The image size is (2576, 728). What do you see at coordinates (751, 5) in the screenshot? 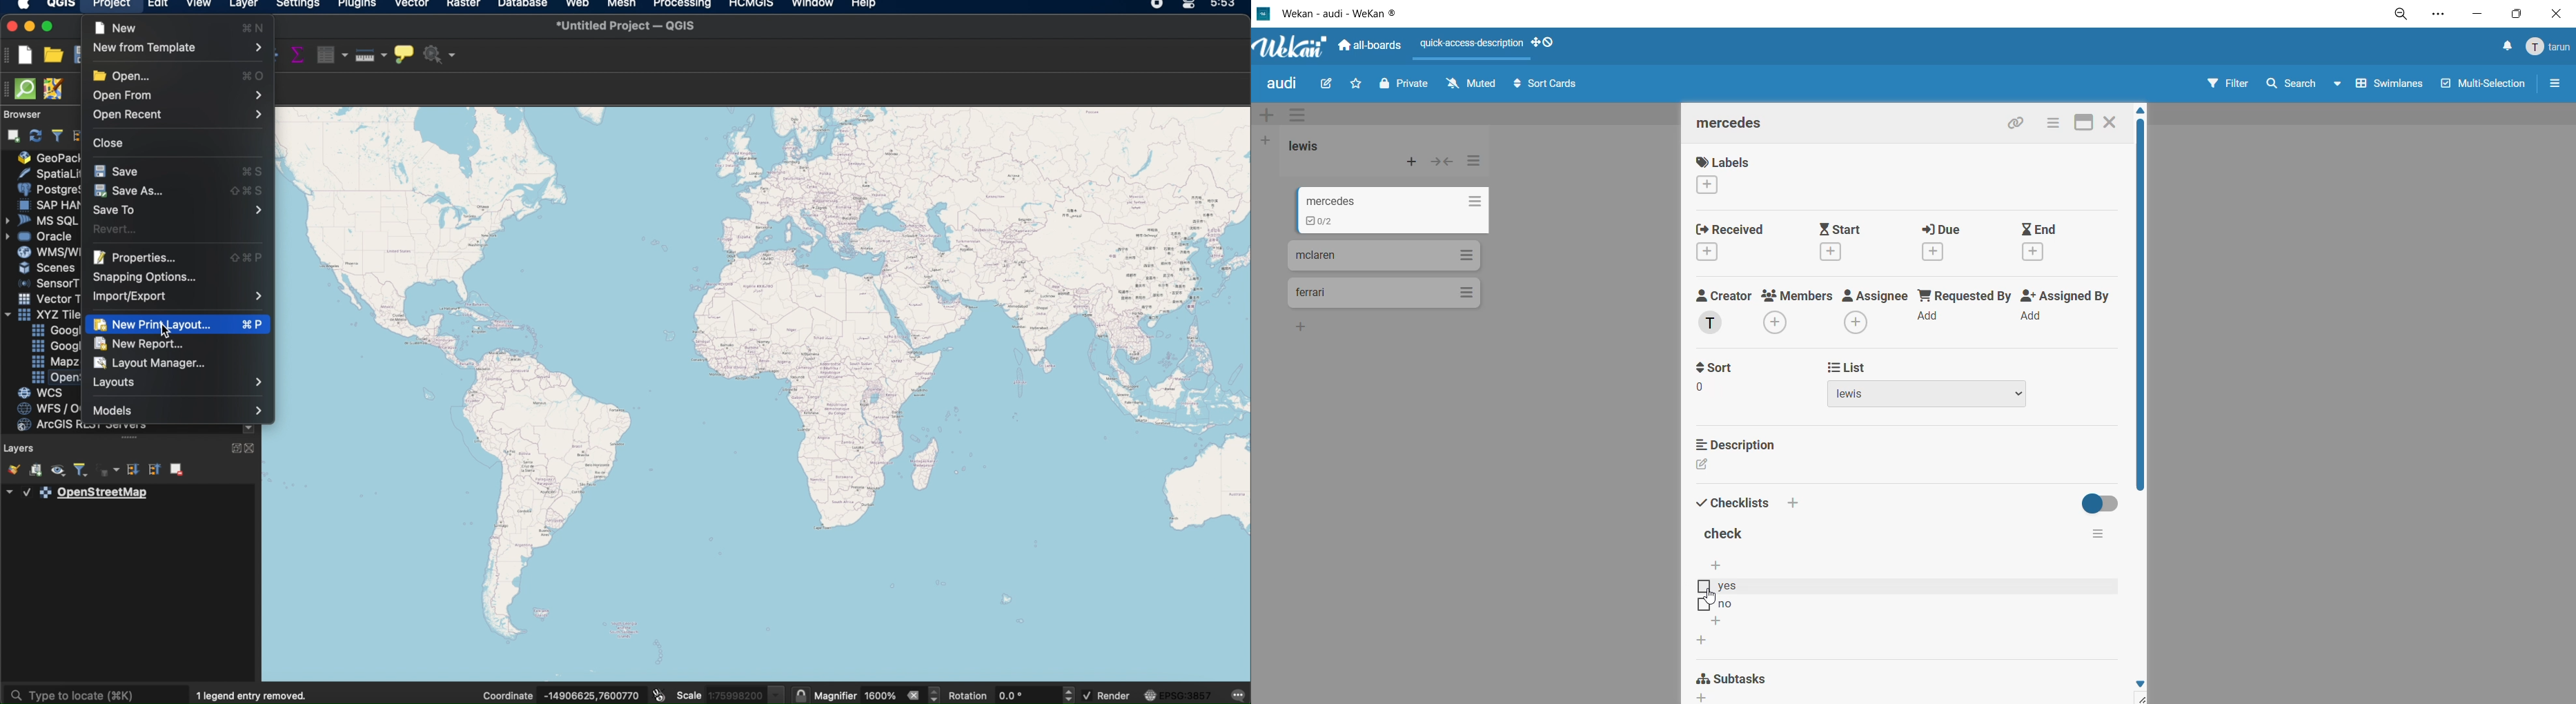
I see `HCMGIS` at bounding box center [751, 5].